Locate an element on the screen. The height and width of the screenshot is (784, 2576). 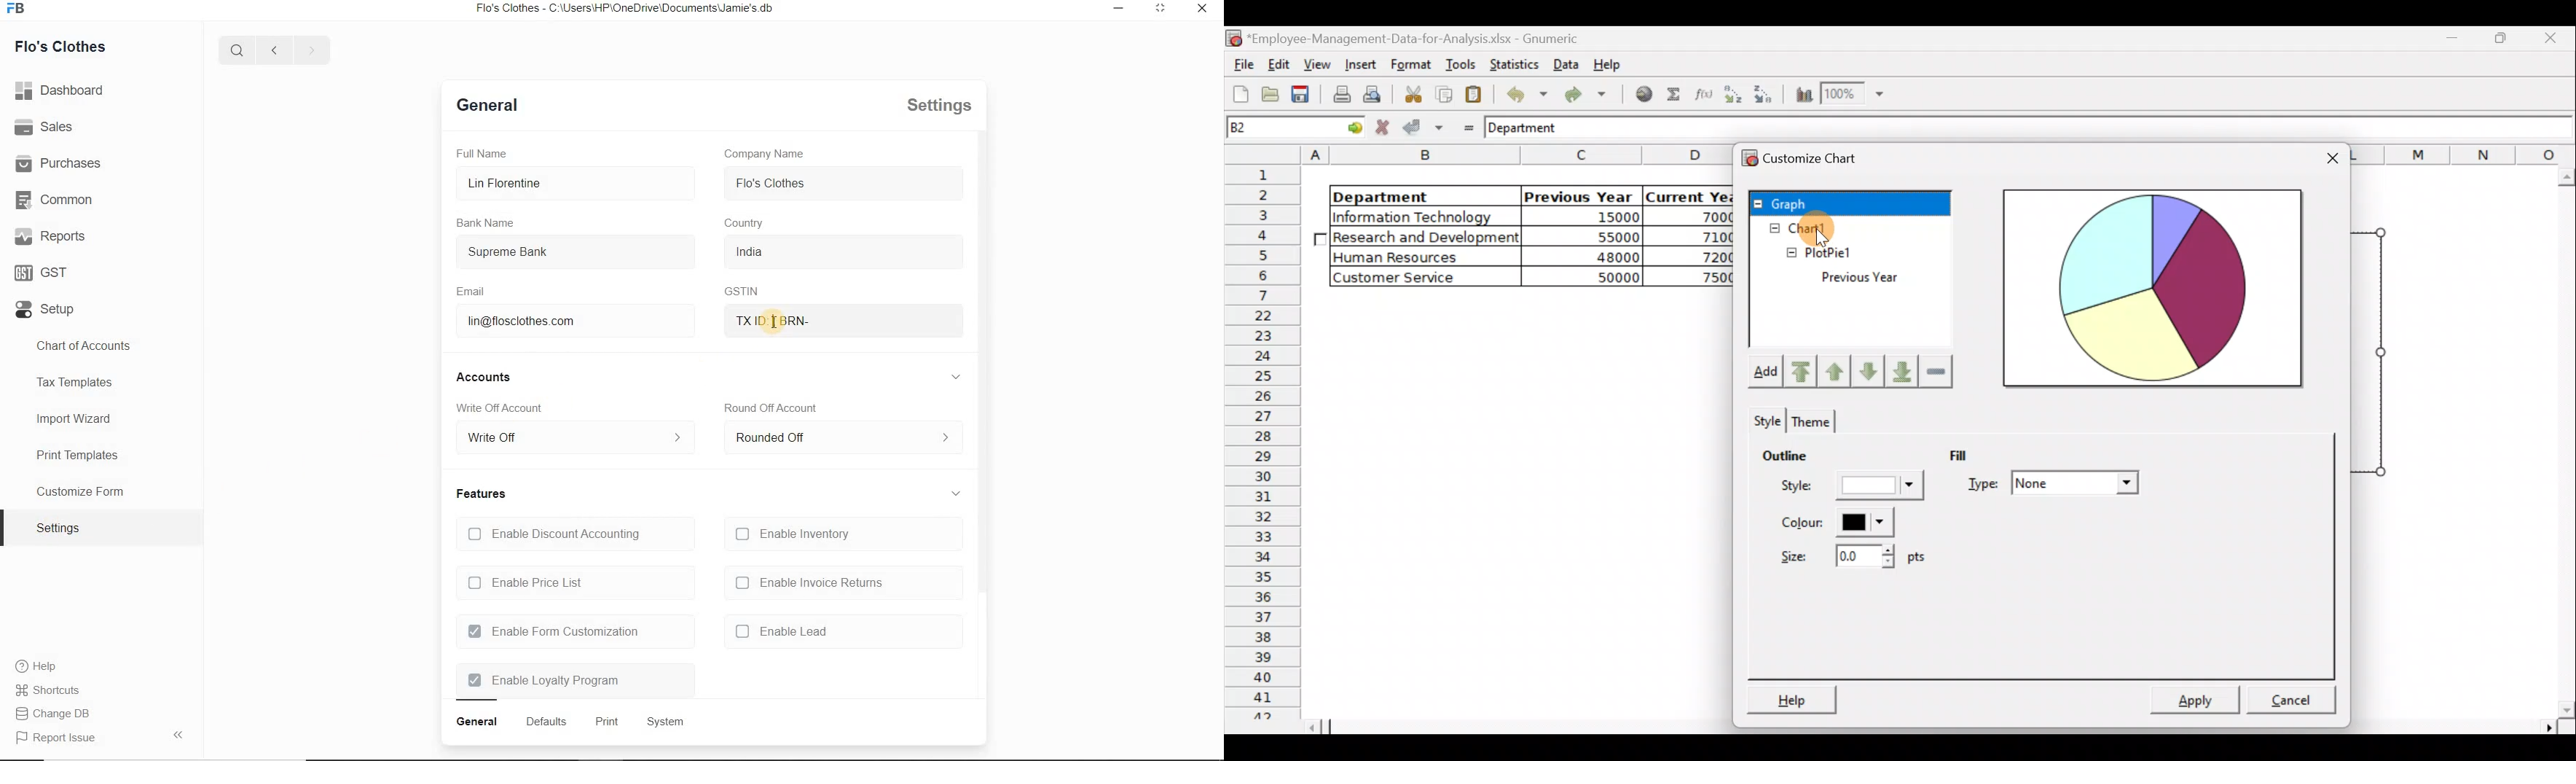
70000 is located at coordinates (1705, 216).